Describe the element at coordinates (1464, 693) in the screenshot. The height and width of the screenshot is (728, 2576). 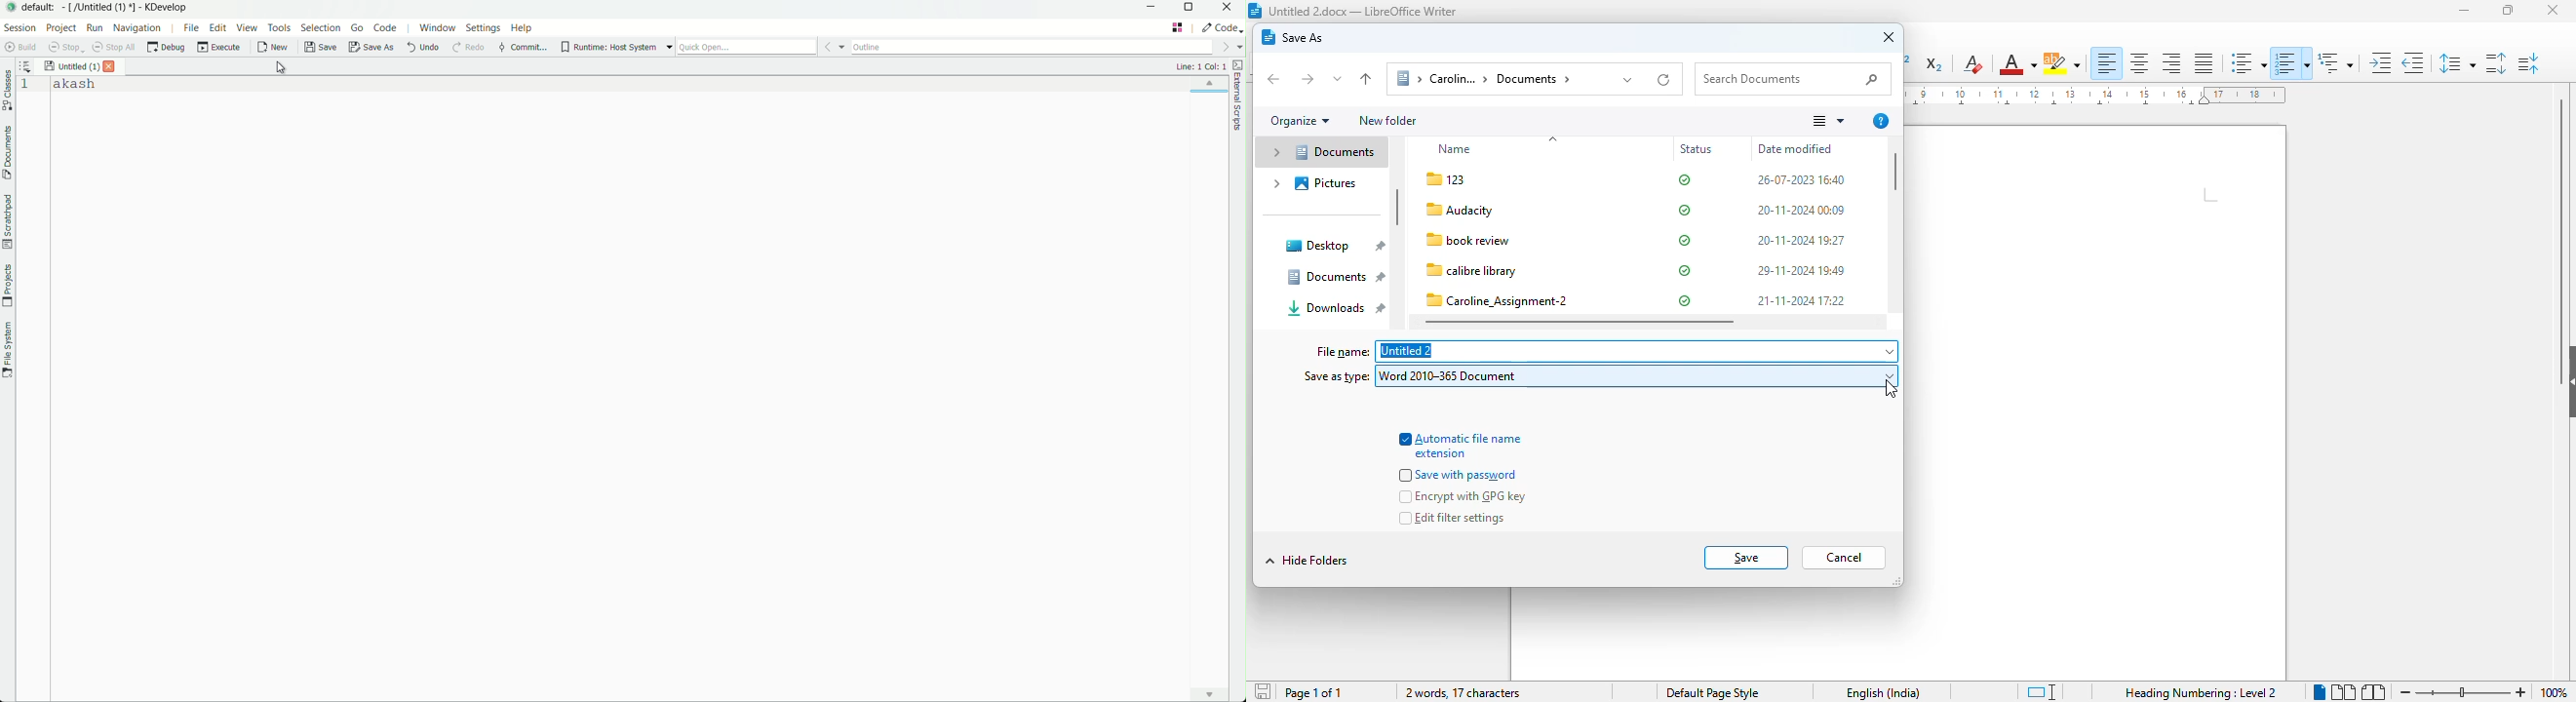
I see `2 words, 17 characters` at that location.